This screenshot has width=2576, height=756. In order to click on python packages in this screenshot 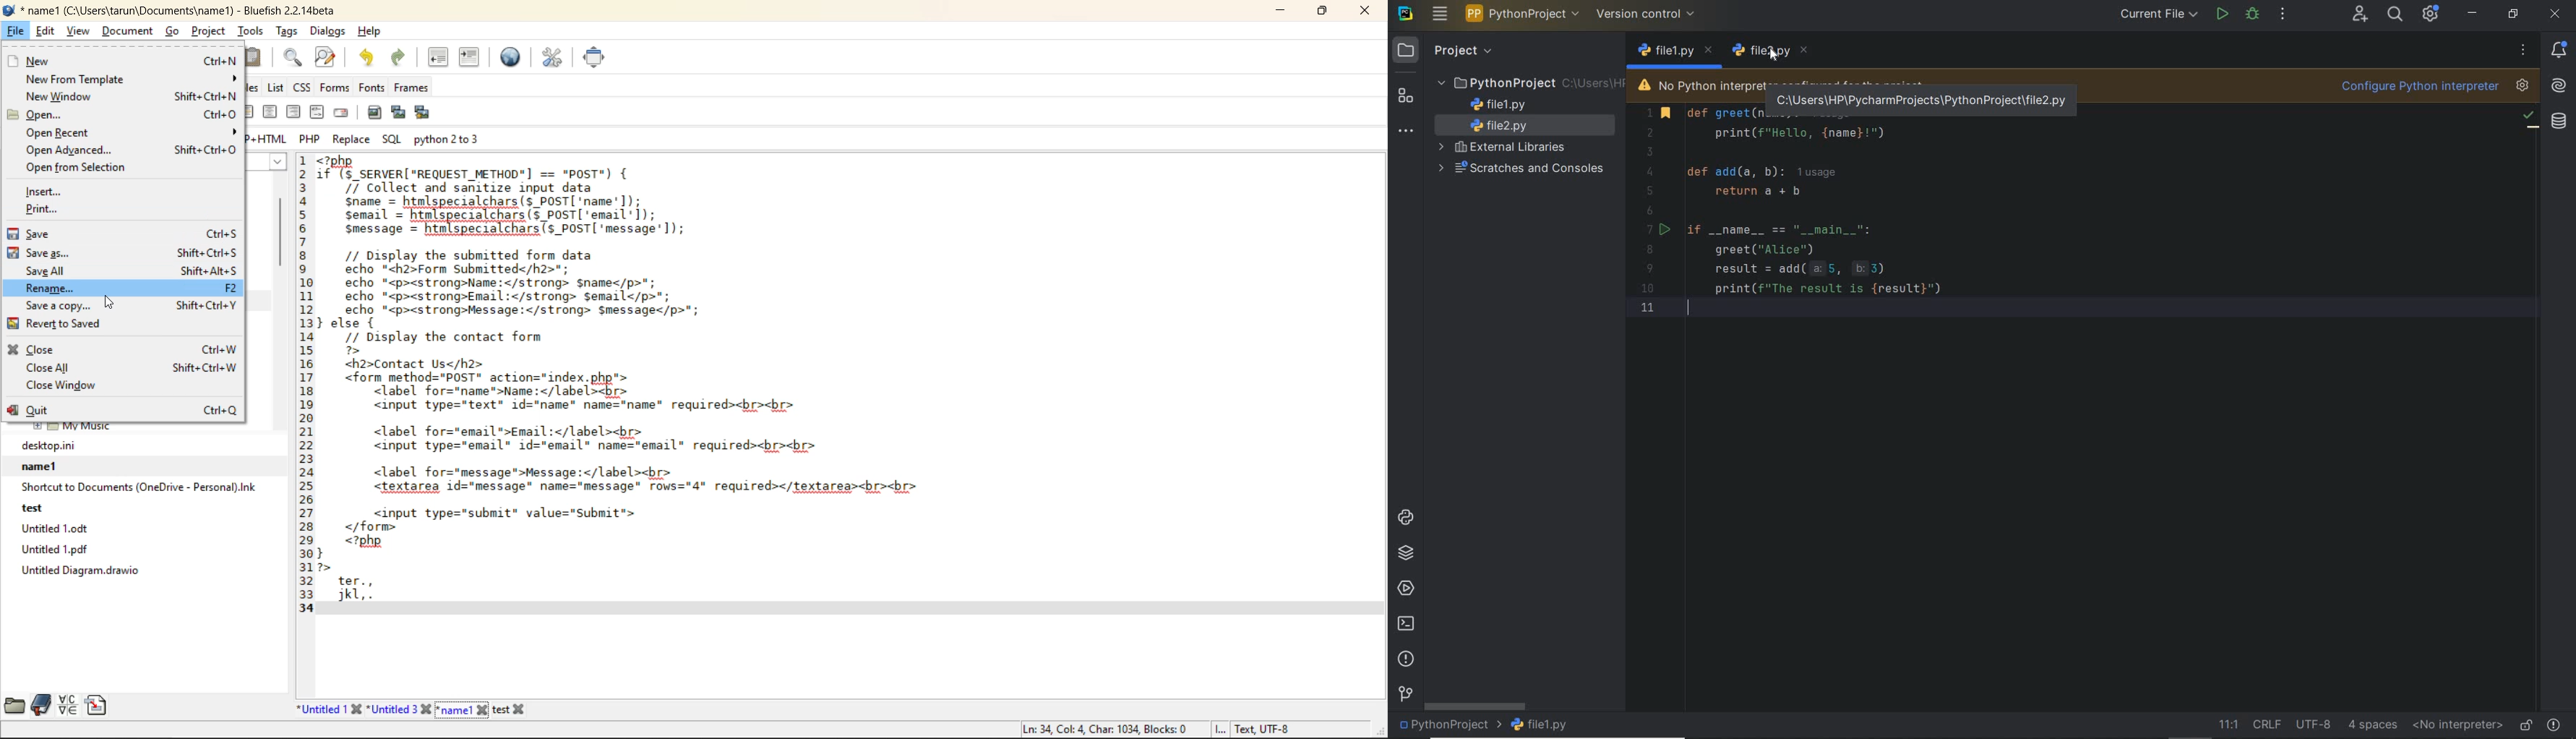, I will do `click(1408, 554)`.